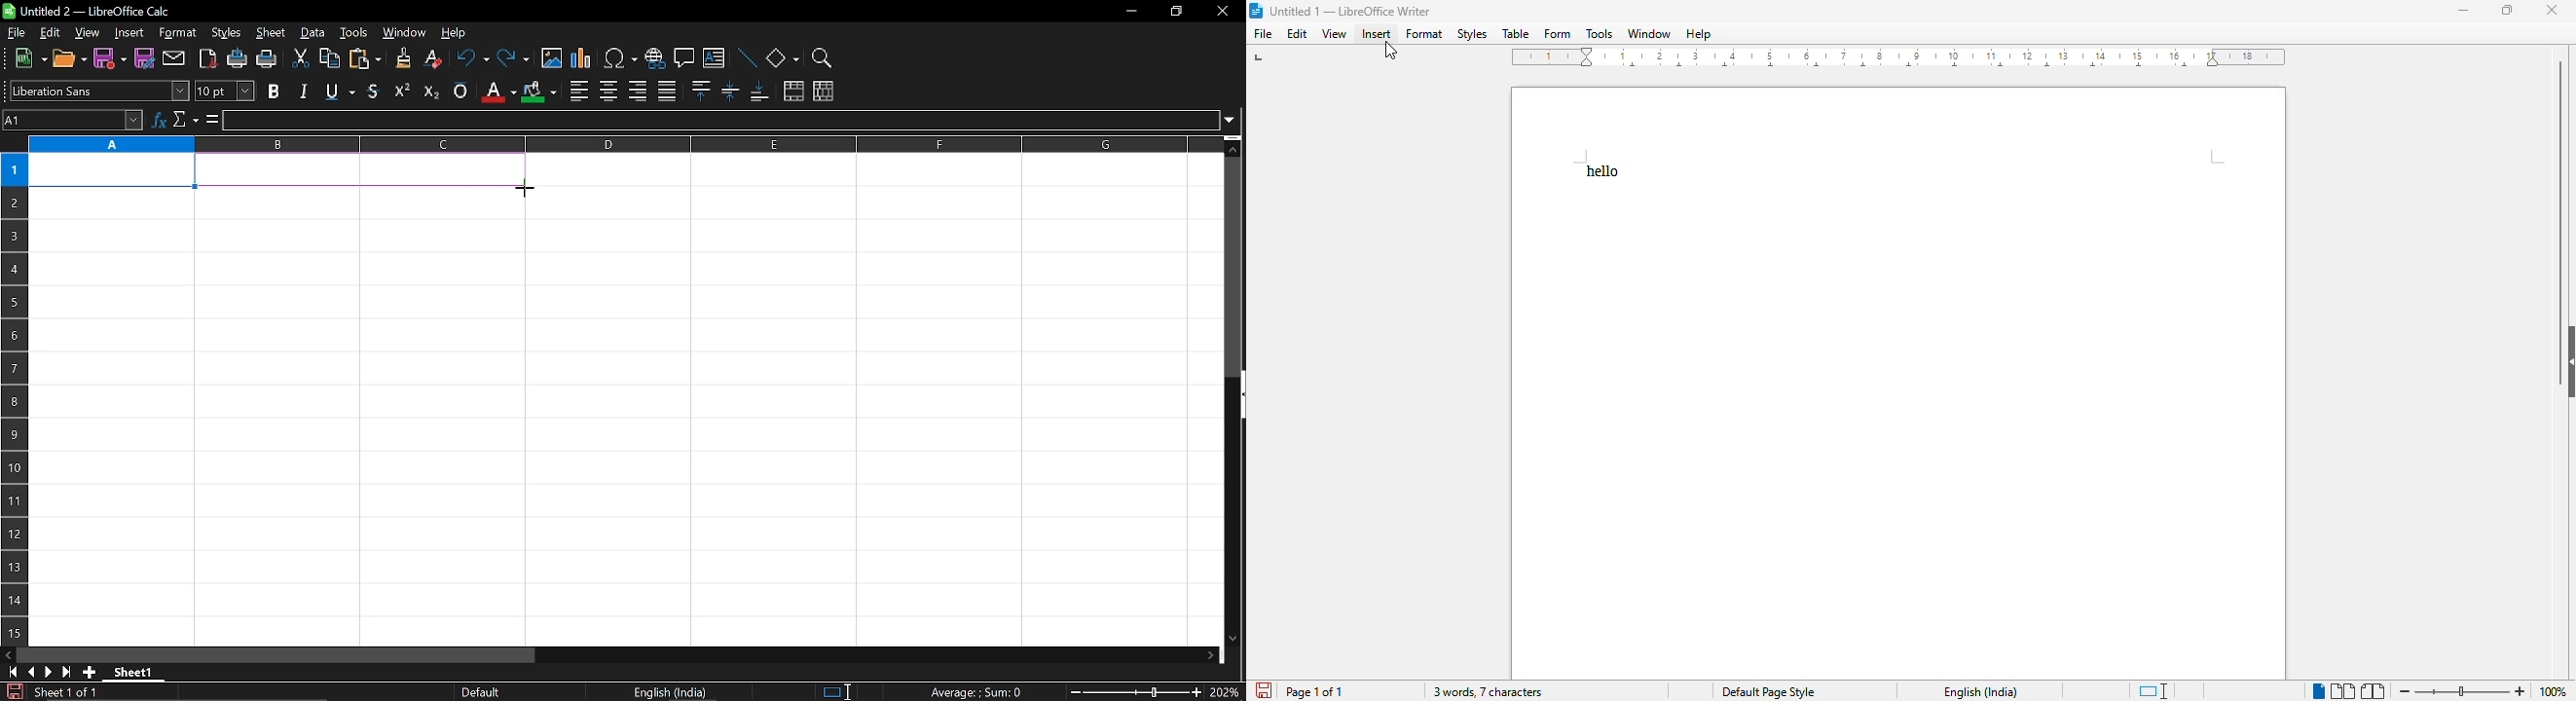  What do you see at coordinates (747, 57) in the screenshot?
I see `line` at bounding box center [747, 57].